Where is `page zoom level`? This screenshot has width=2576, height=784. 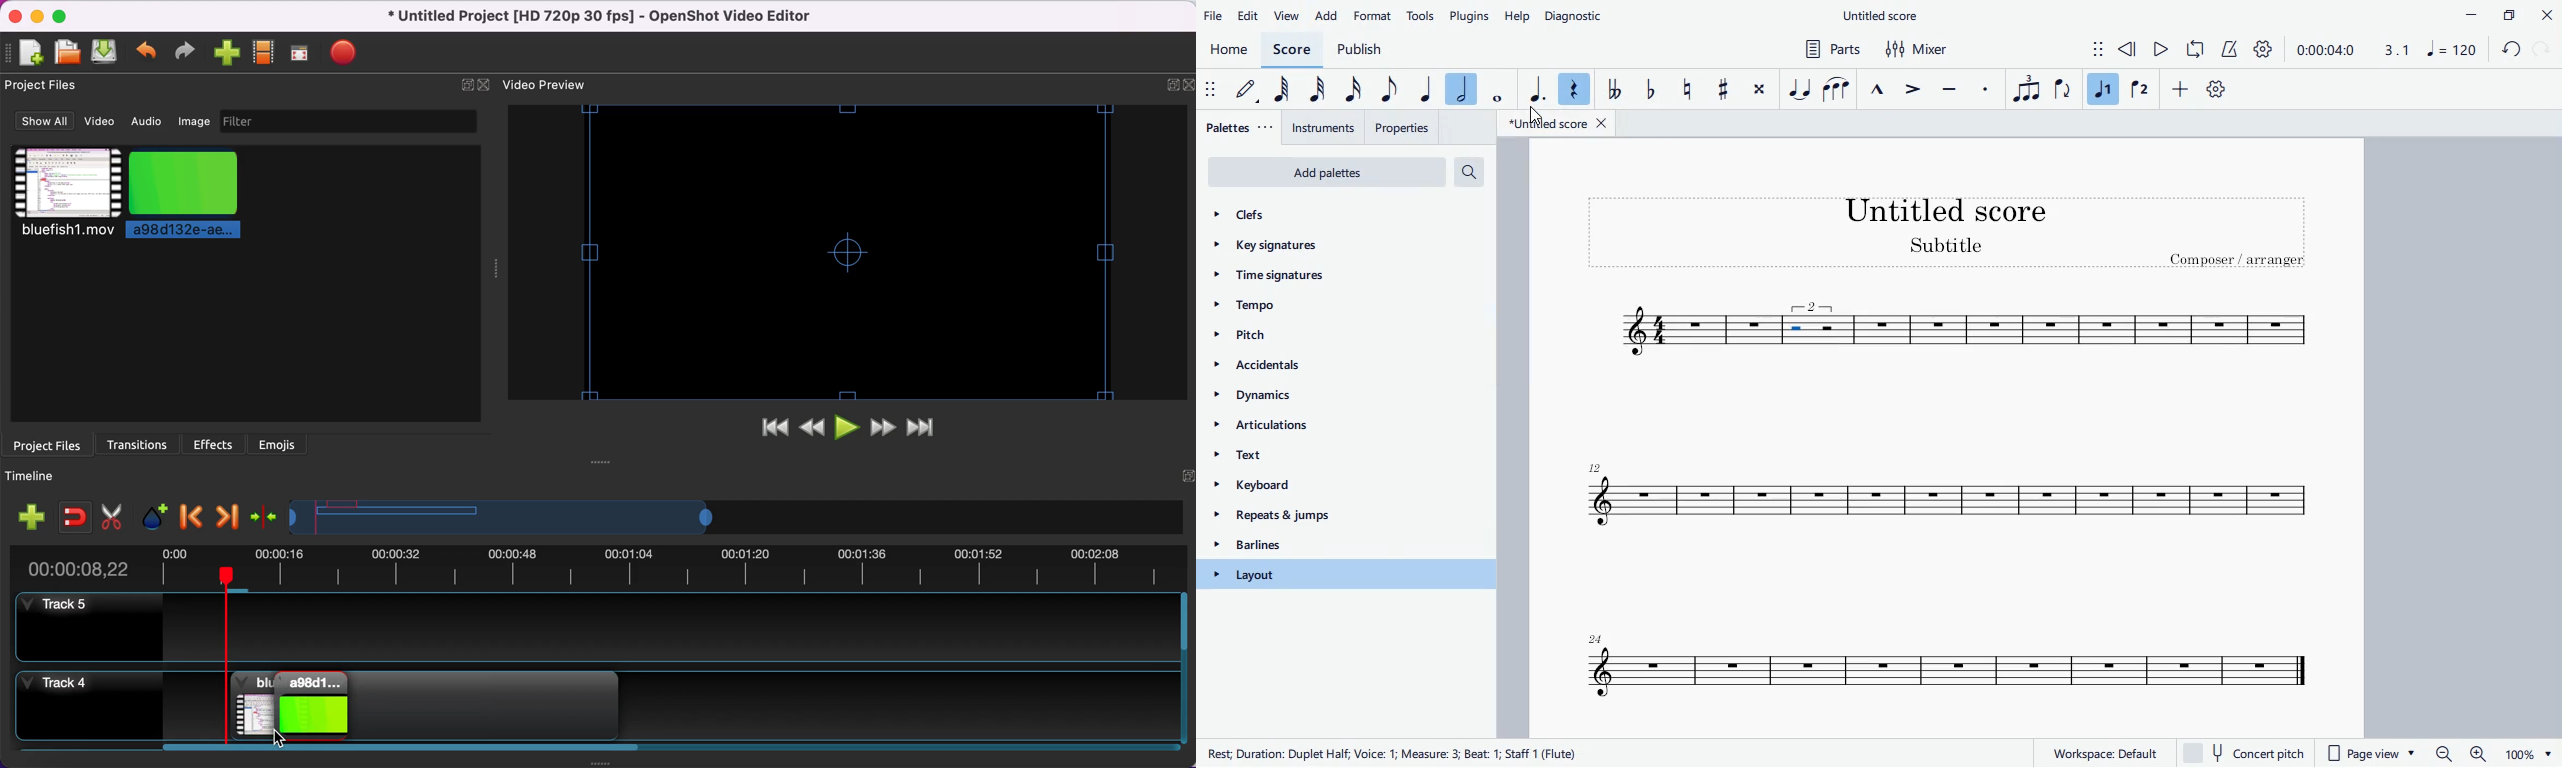
page zoom level is located at coordinates (2528, 755).